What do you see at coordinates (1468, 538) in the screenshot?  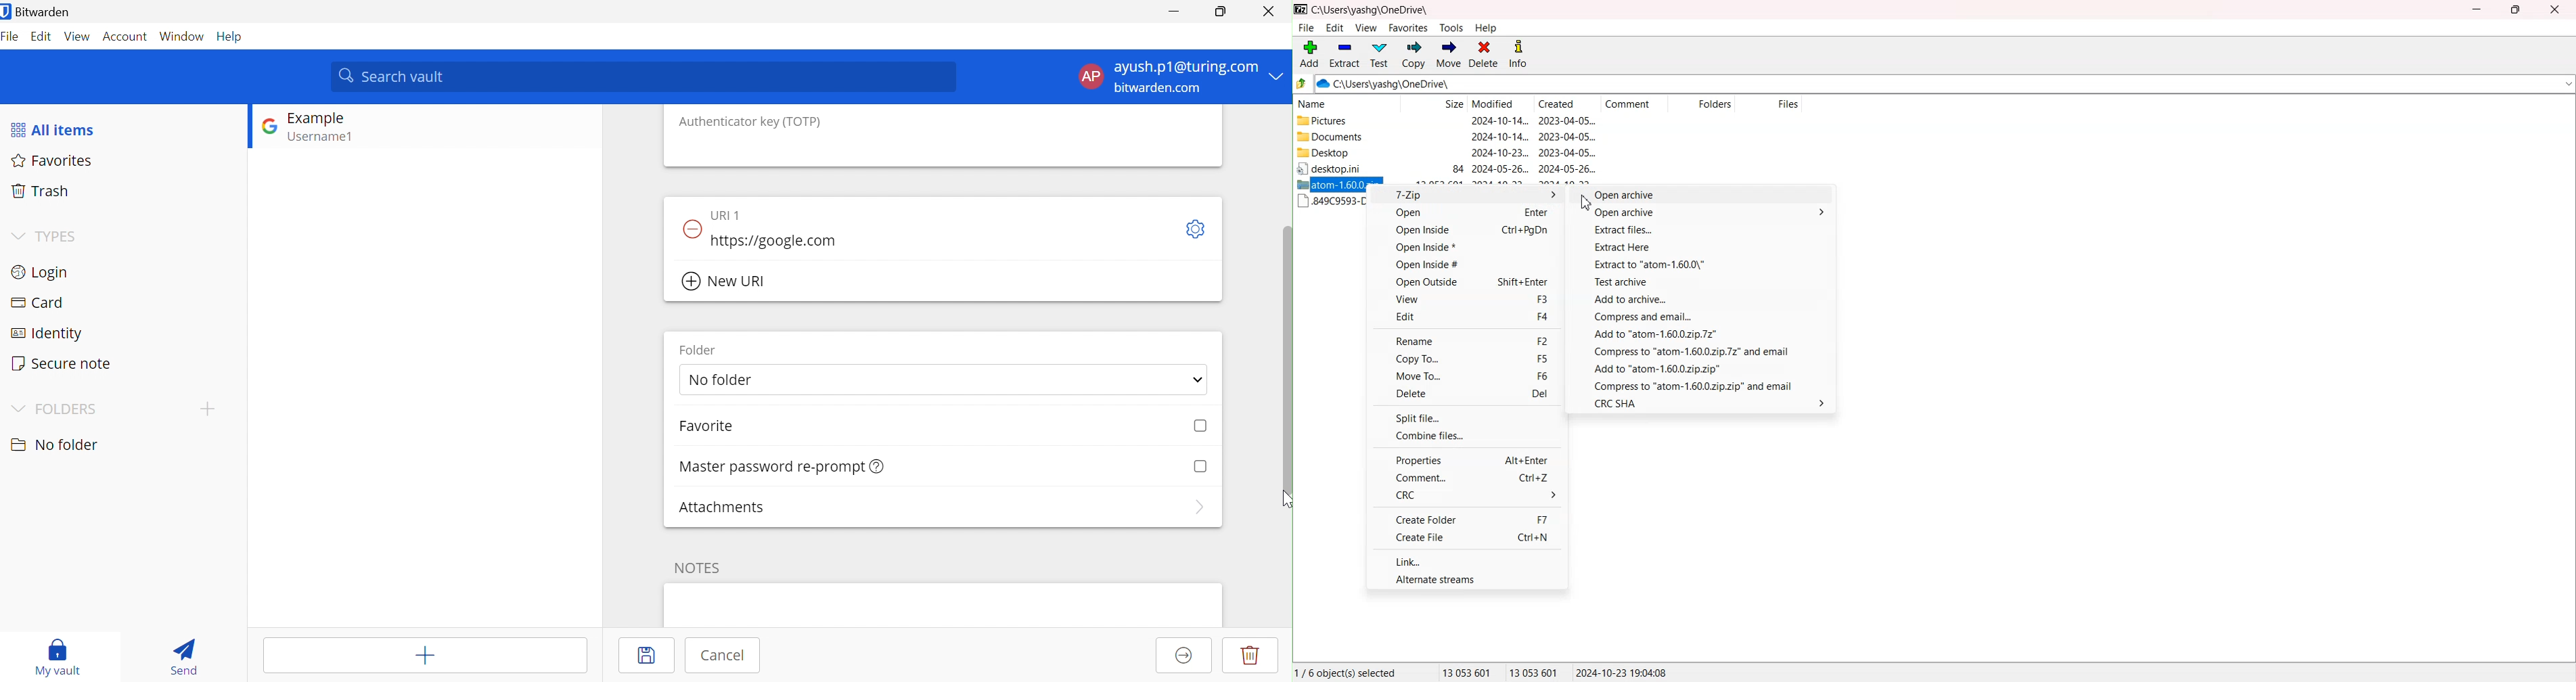 I see `Create File` at bounding box center [1468, 538].